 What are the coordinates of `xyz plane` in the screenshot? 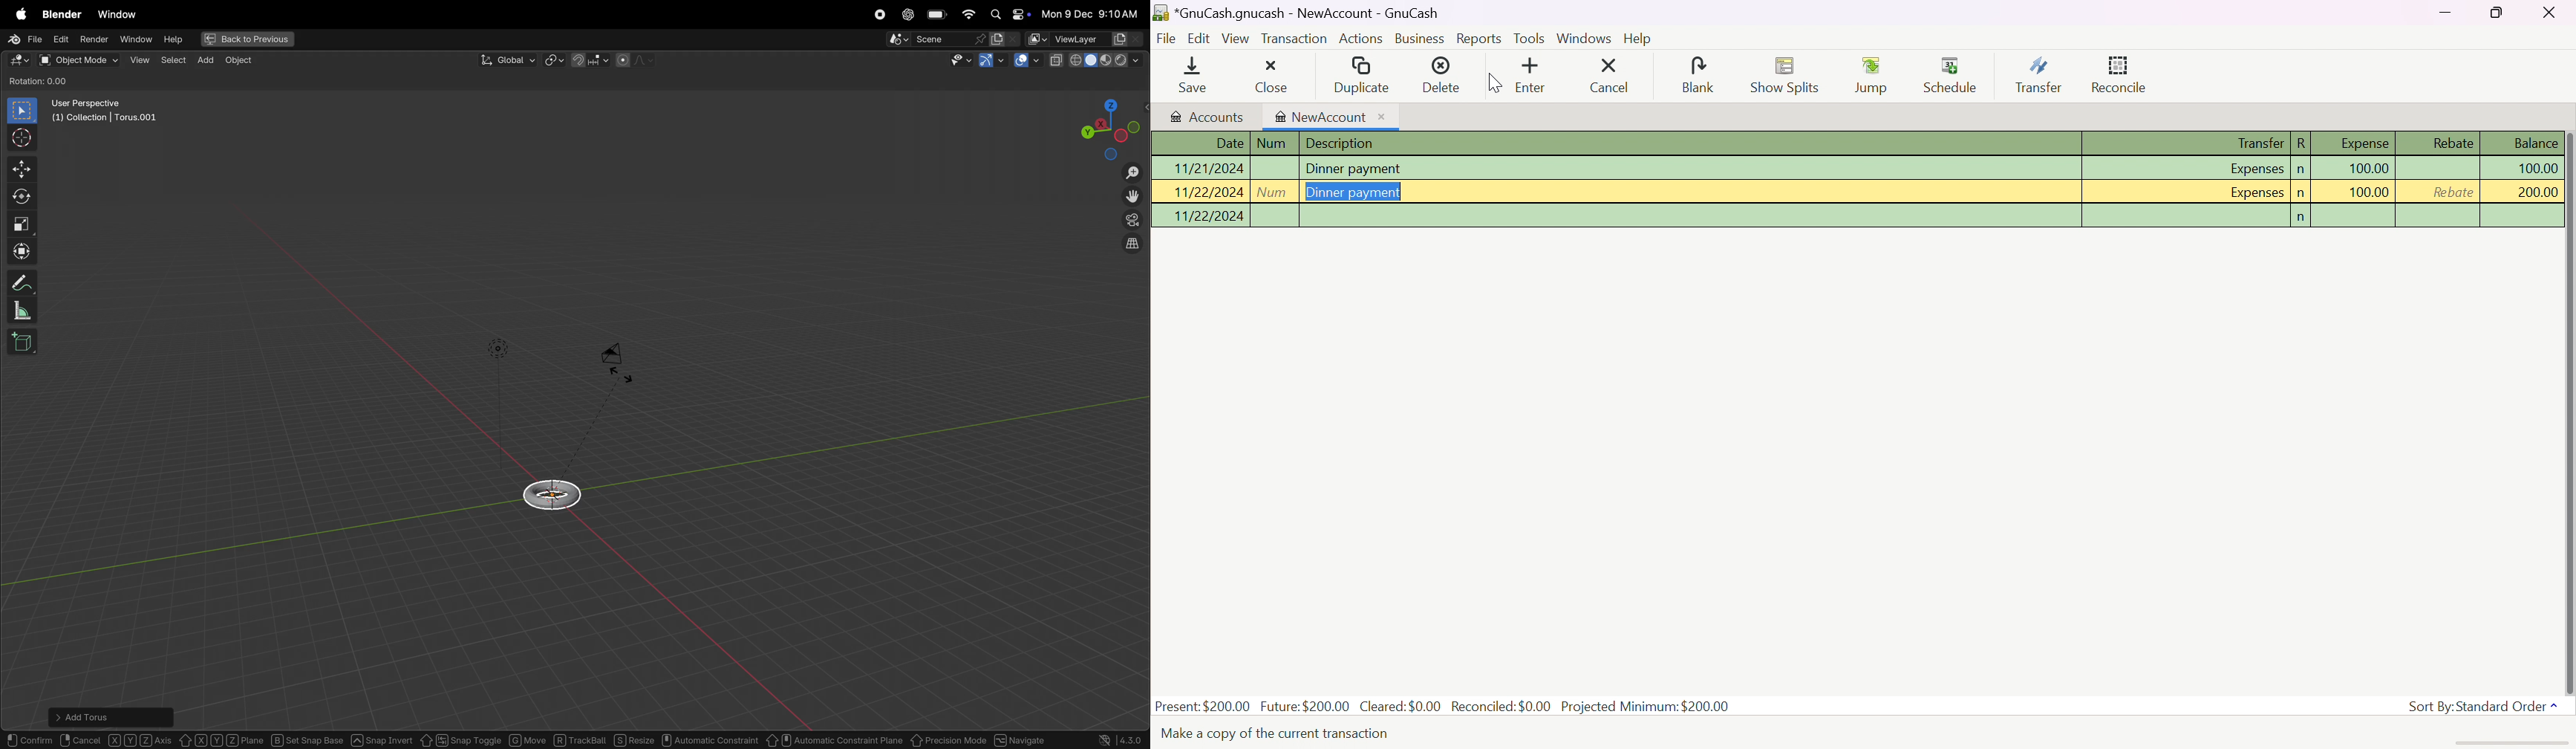 It's located at (223, 738).